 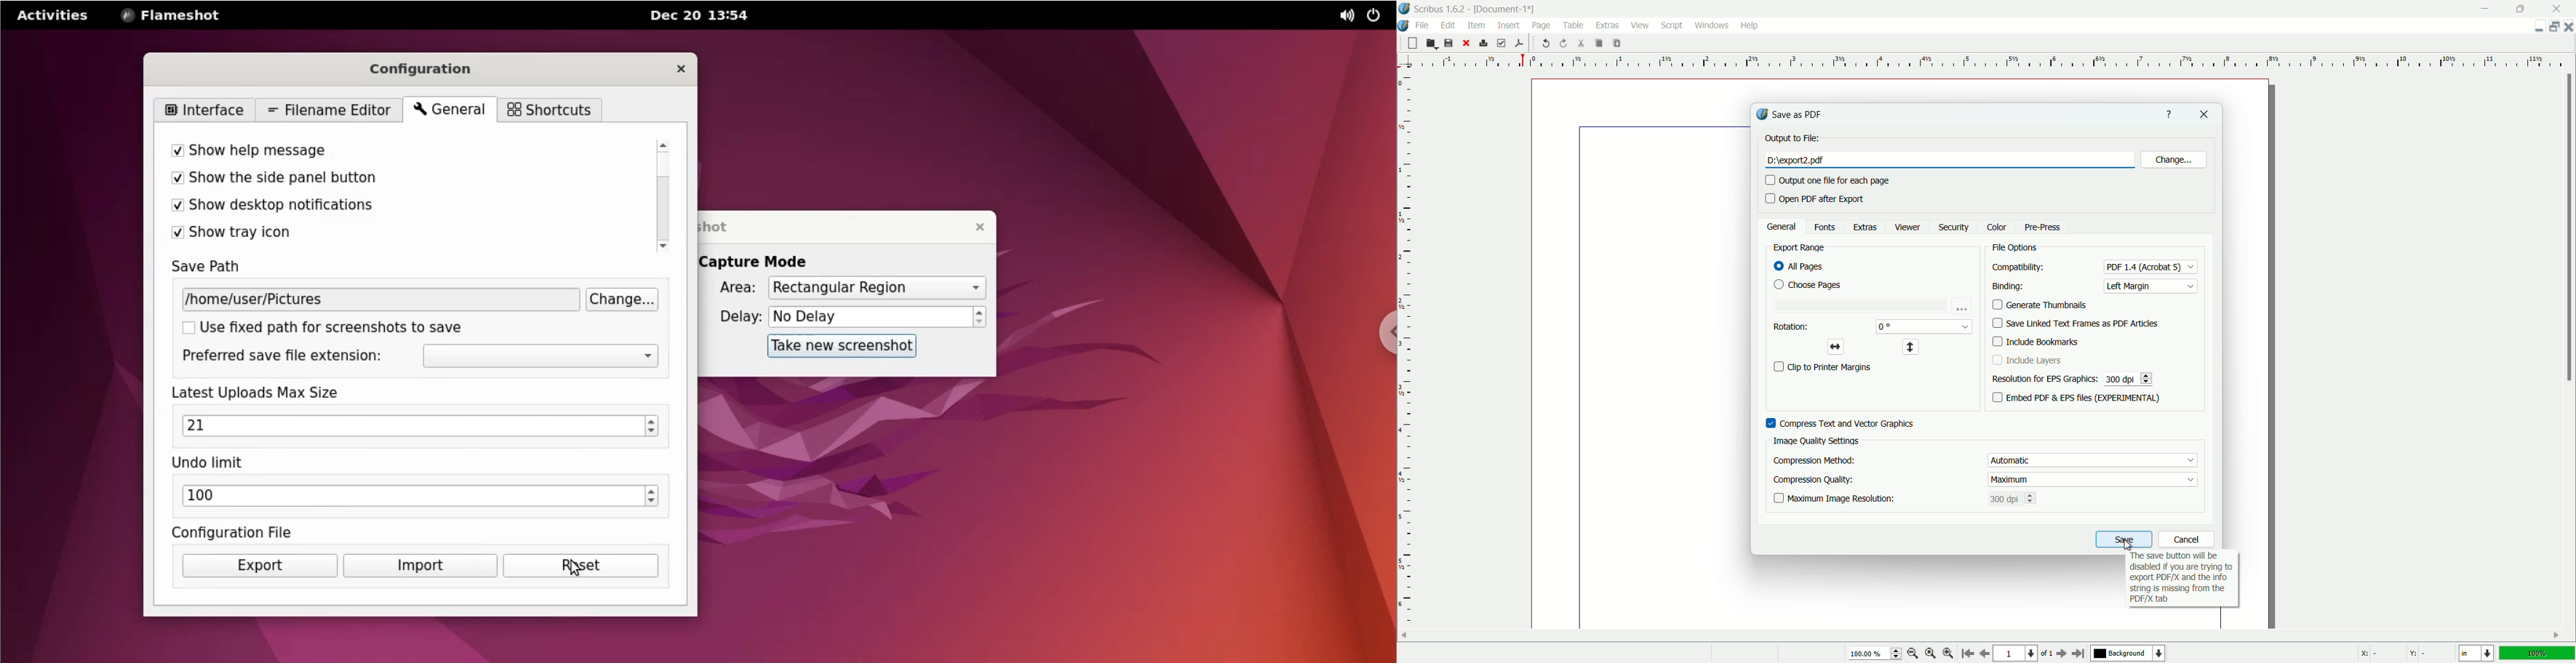 What do you see at coordinates (1885, 326) in the screenshot?
I see `0 degree` at bounding box center [1885, 326].